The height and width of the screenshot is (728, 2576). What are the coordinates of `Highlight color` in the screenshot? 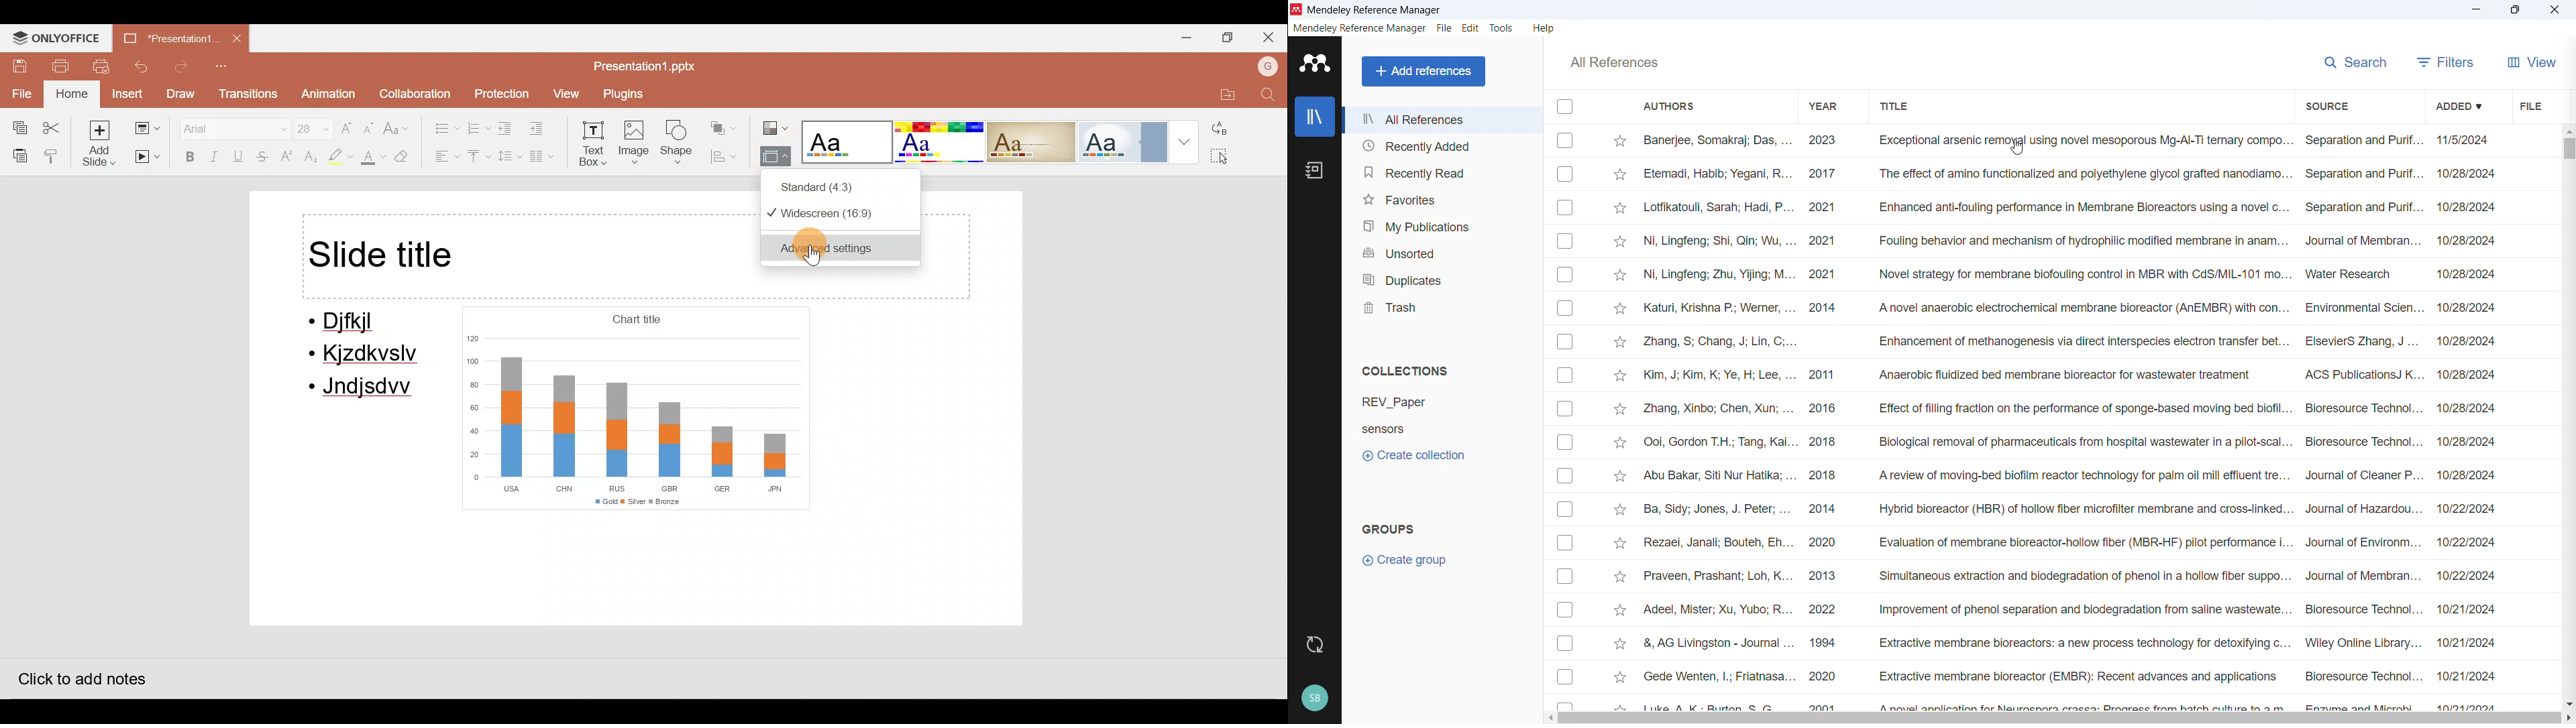 It's located at (337, 158).